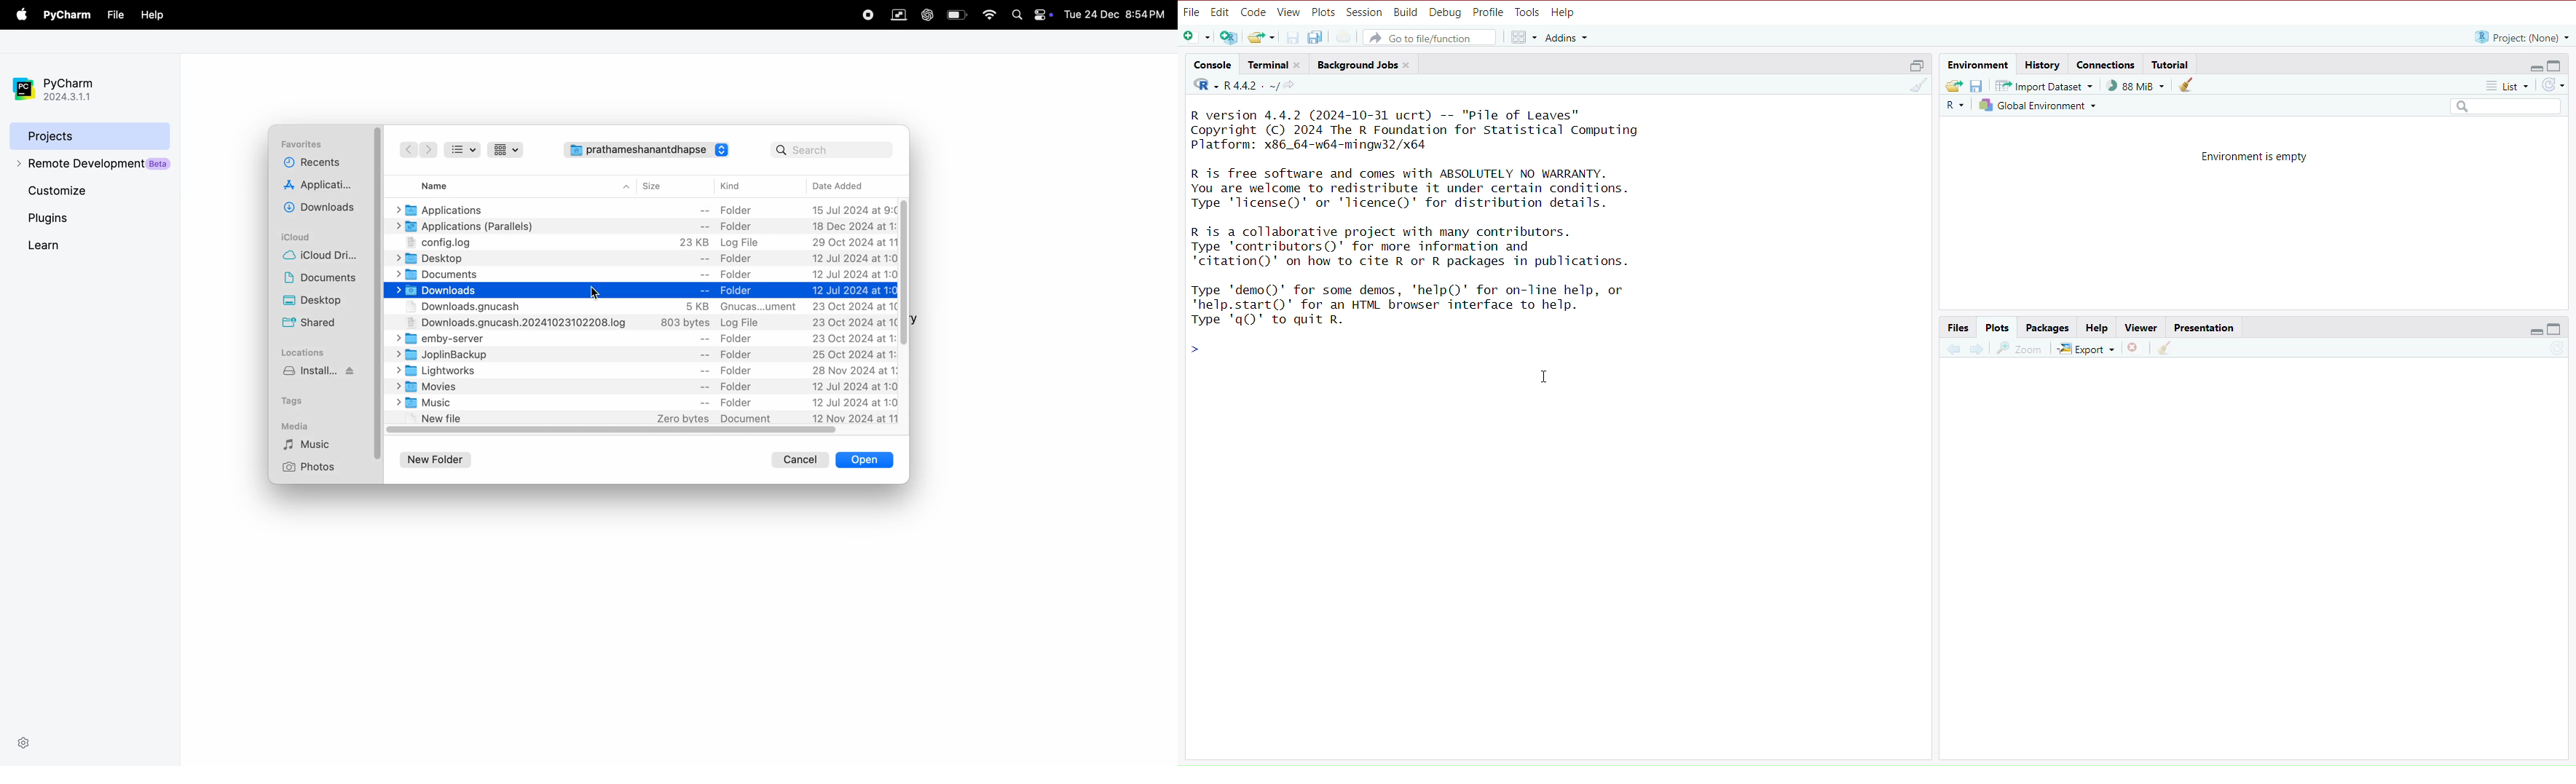 Image resolution: width=2576 pixels, height=784 pixels. I want to click on save all open document, so click(1317, 37).